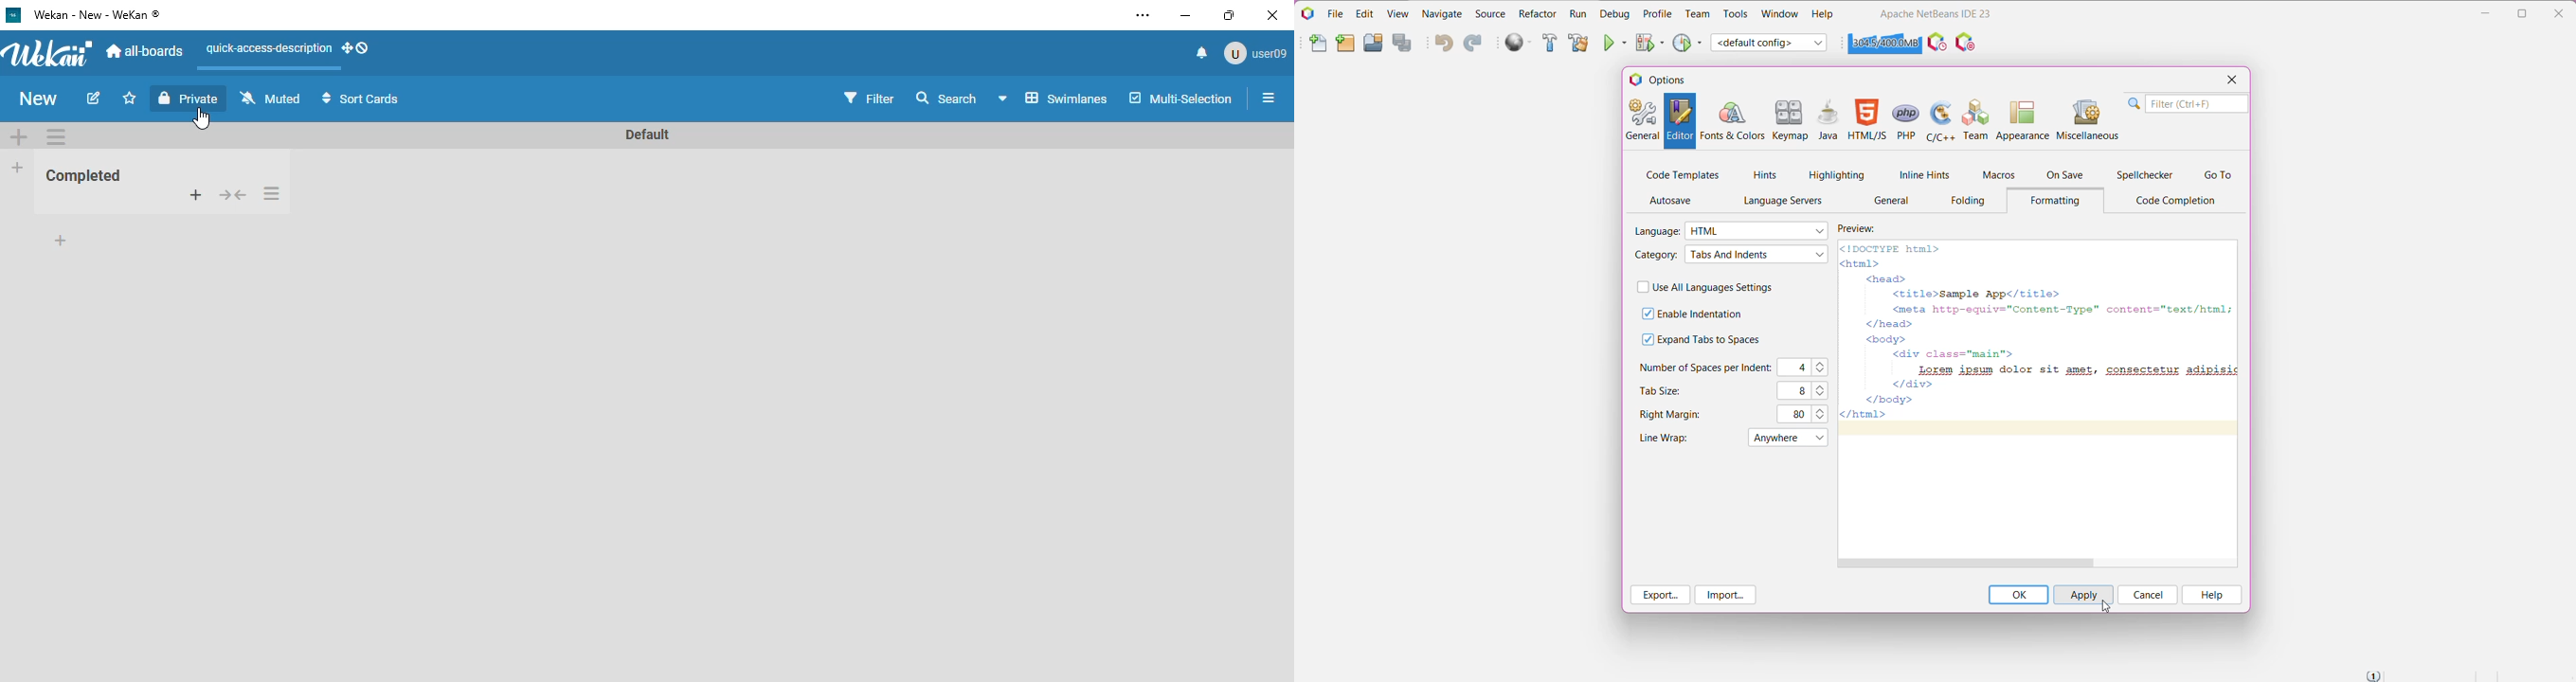  What do you see at coordinates (1144, 15) in the screenshot?
I see `settings and more` at bounding box center [1144, 15].